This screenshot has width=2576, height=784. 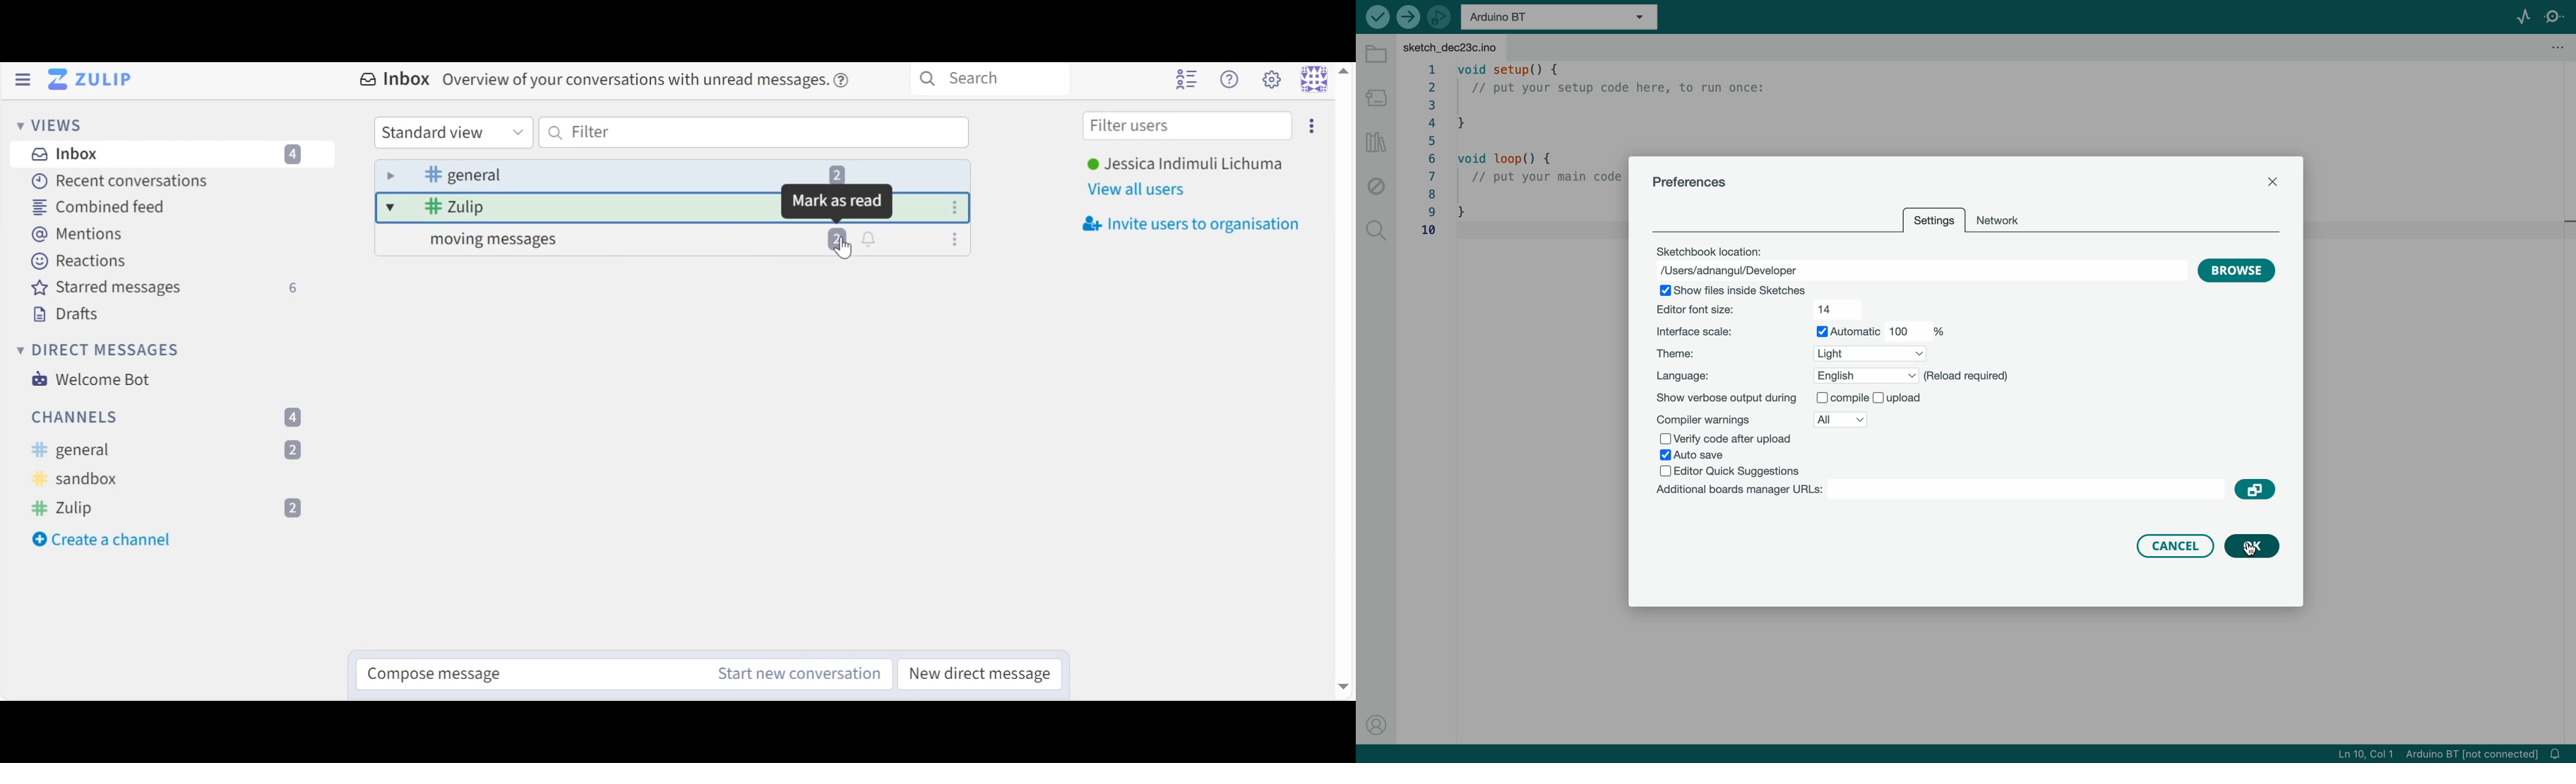 What do you see at coordinates (1188, 126) in the screenshot?
I see `Filter users` at bounding box center [1188, 126].